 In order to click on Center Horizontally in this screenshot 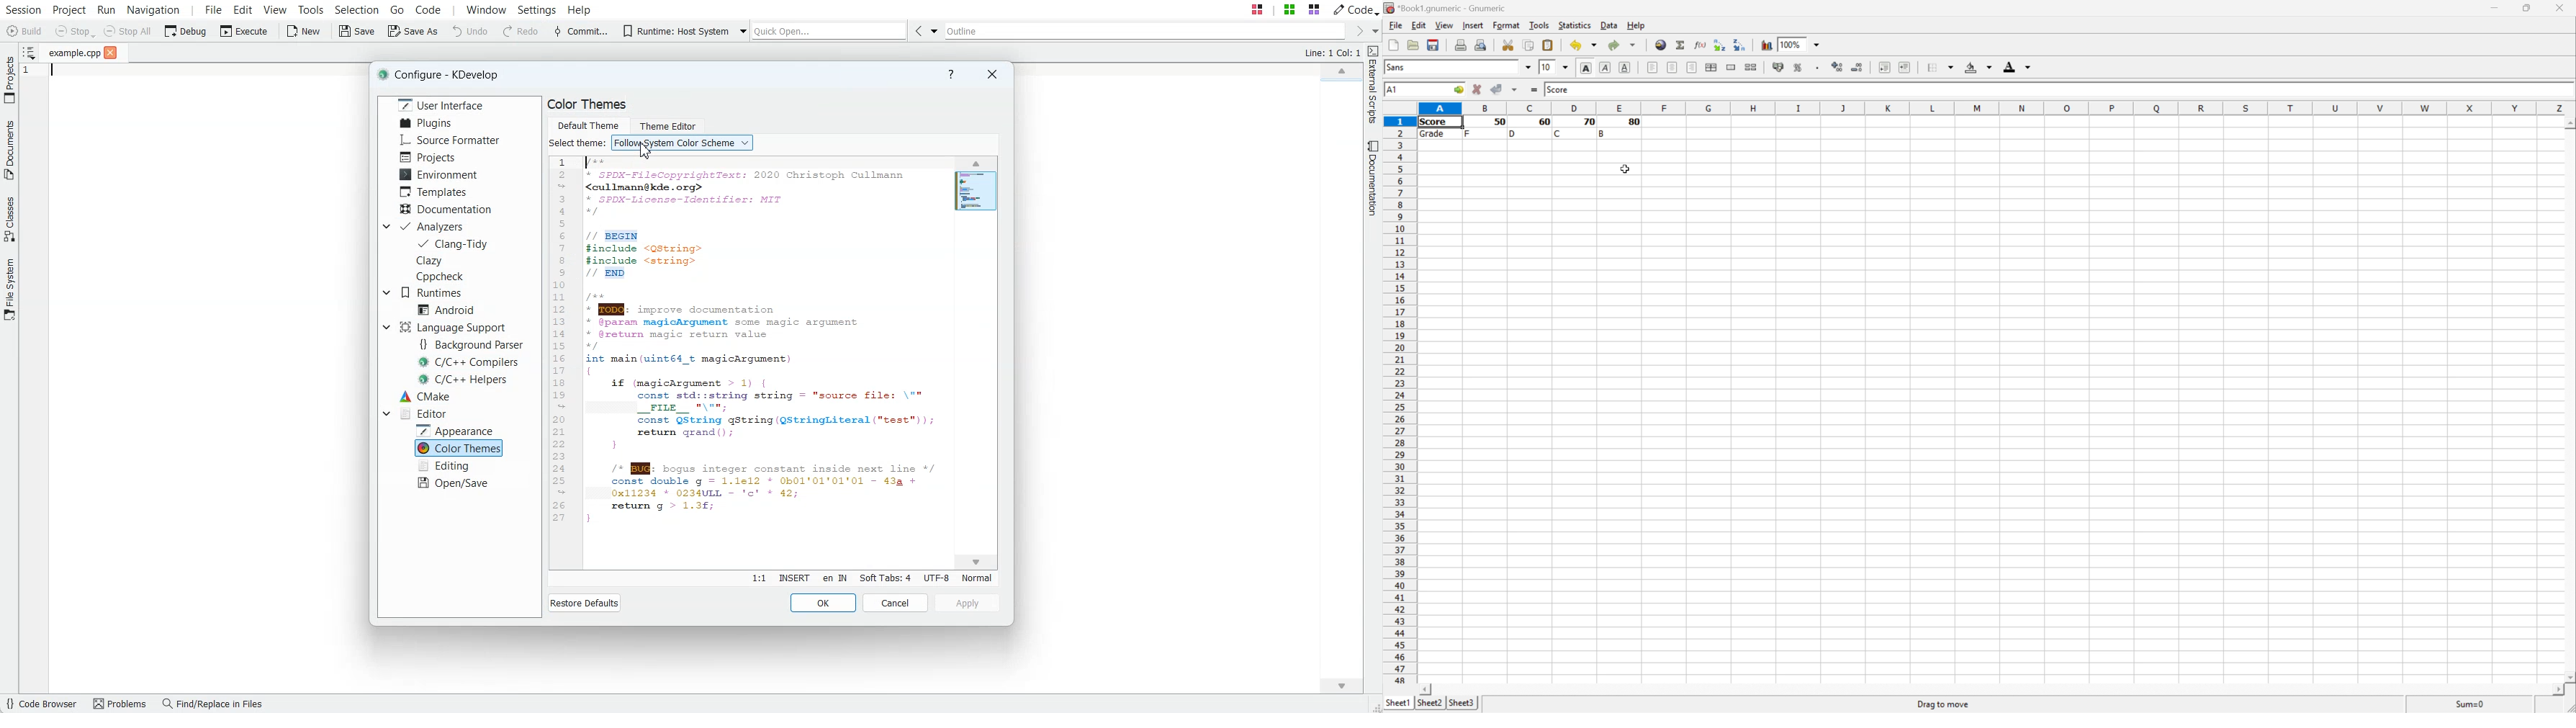, I will do `click(1671, 68)`.